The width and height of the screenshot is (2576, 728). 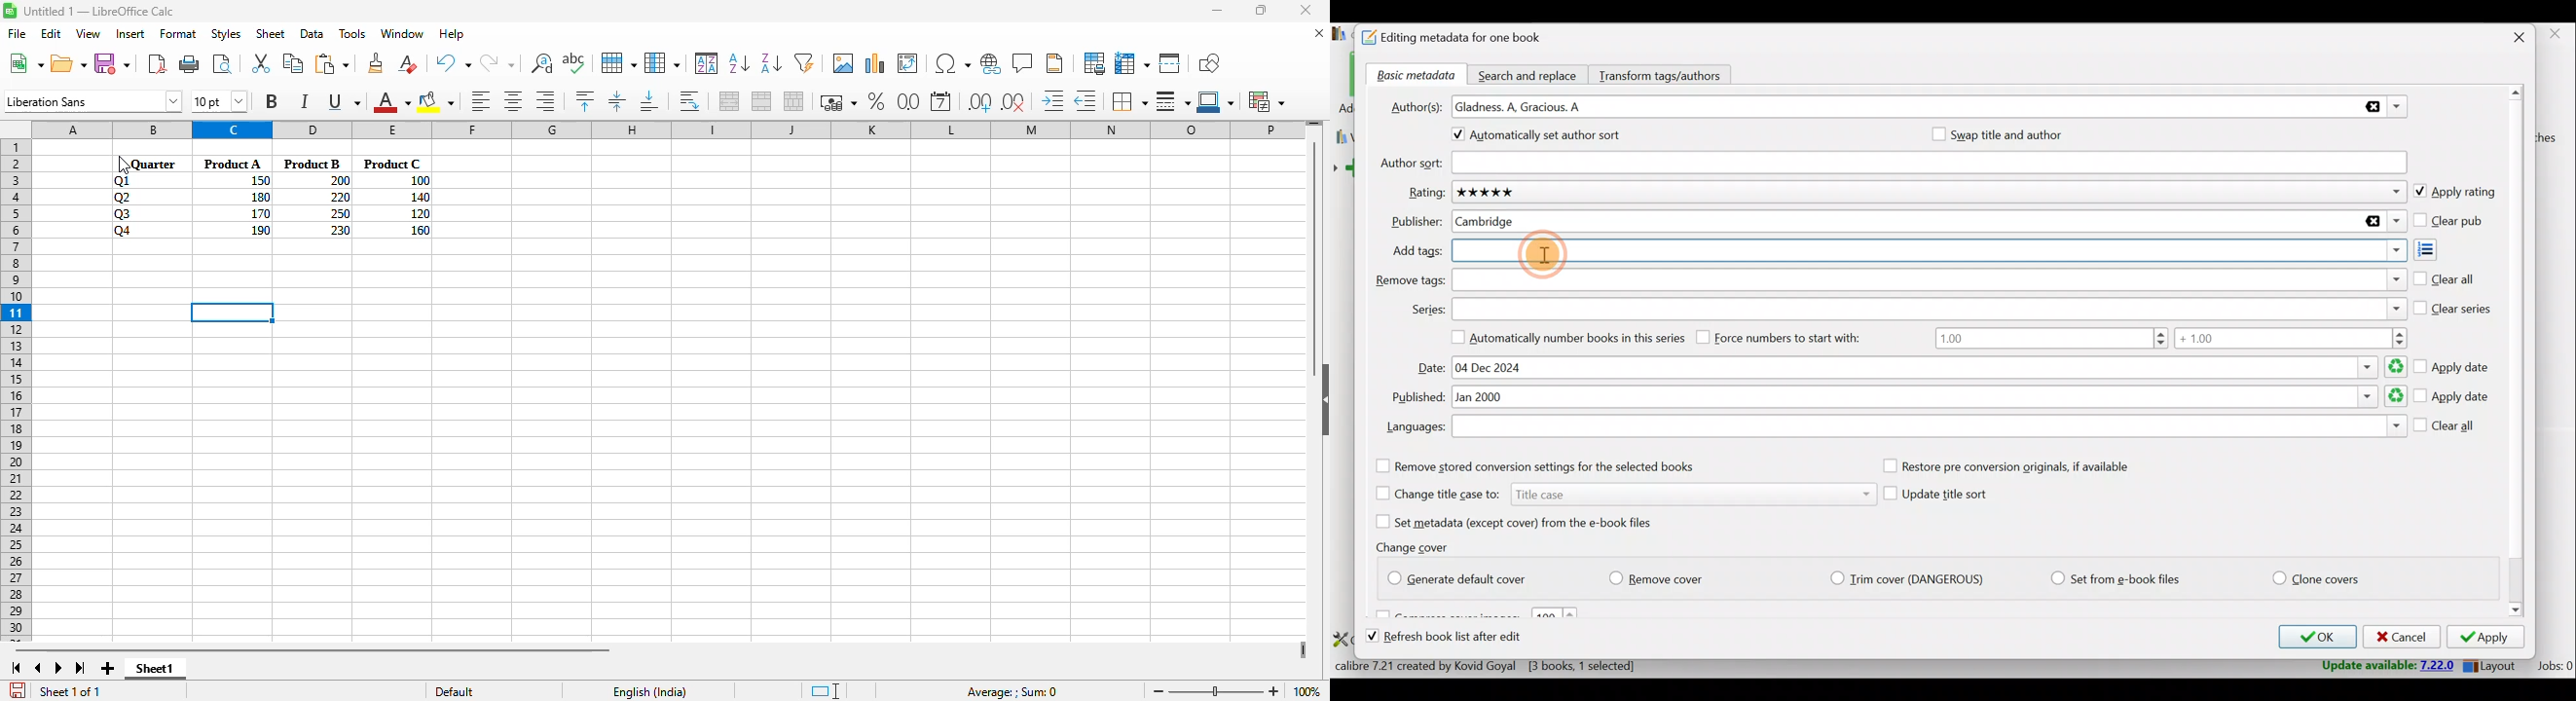 I want to click on sheet1, so click(x=155, y=670).